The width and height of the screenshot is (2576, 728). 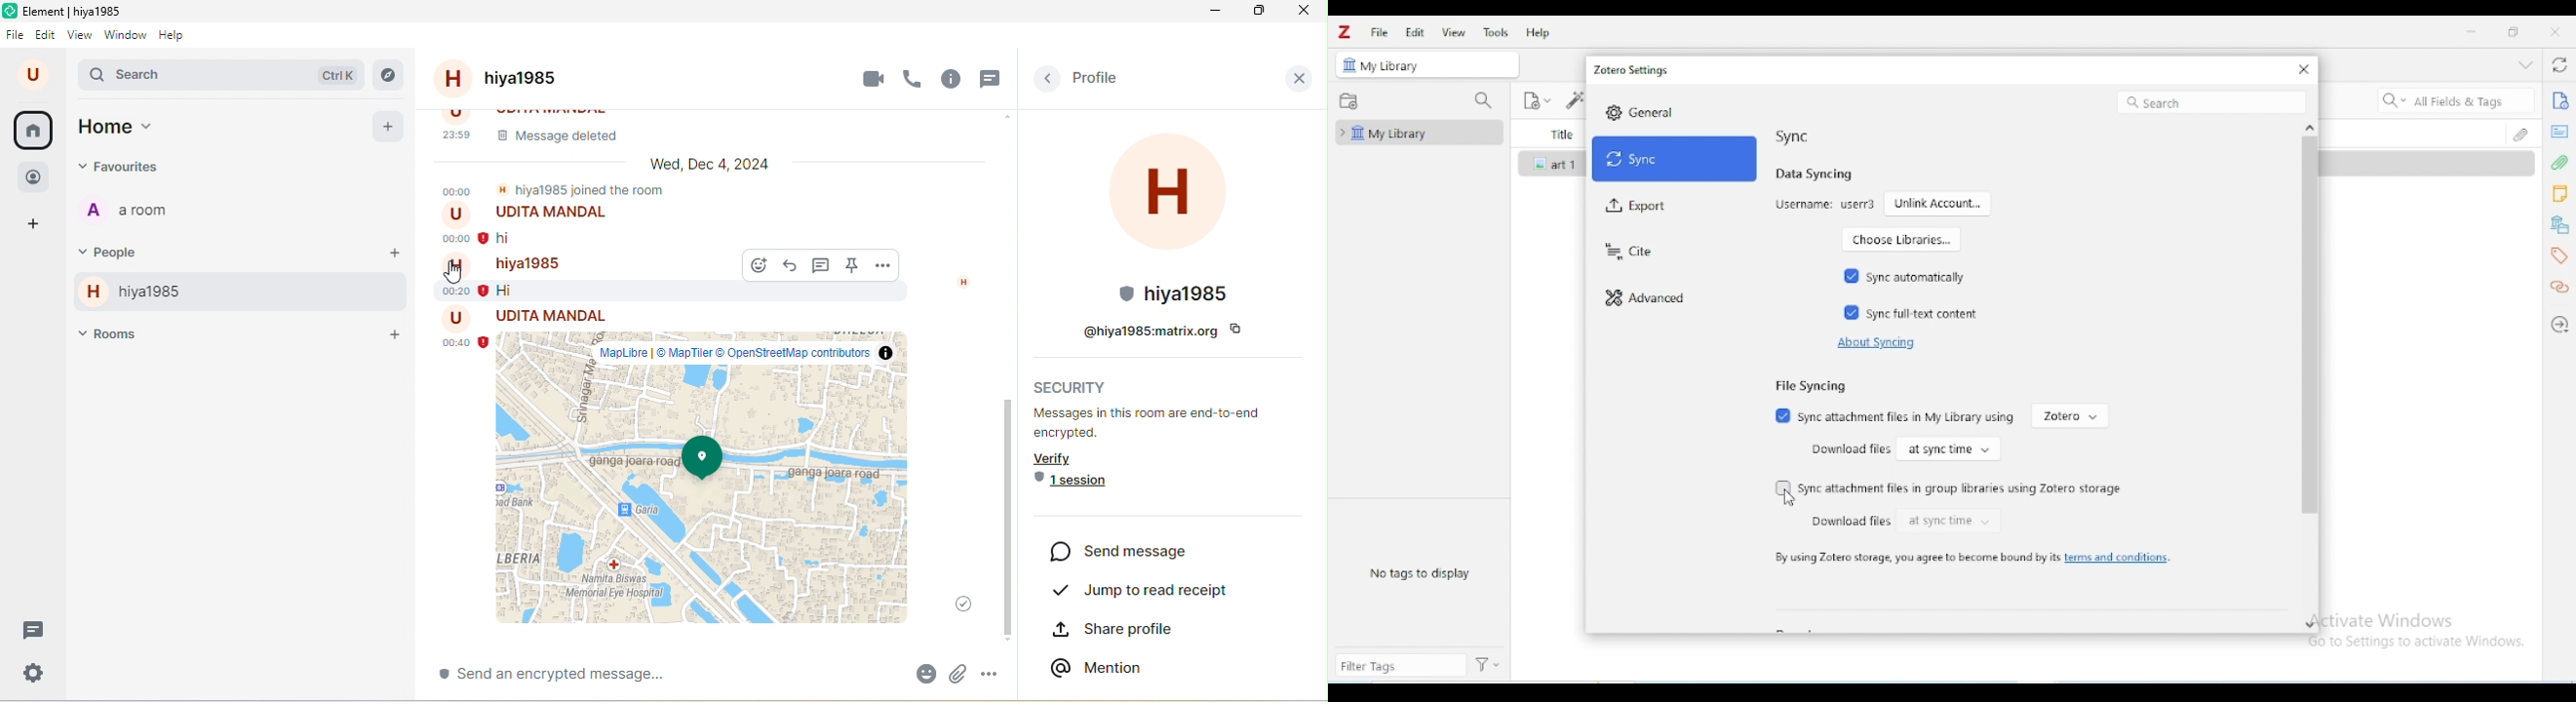 I want to click on add item(s) by identifier, so click(x=1573, y=99).